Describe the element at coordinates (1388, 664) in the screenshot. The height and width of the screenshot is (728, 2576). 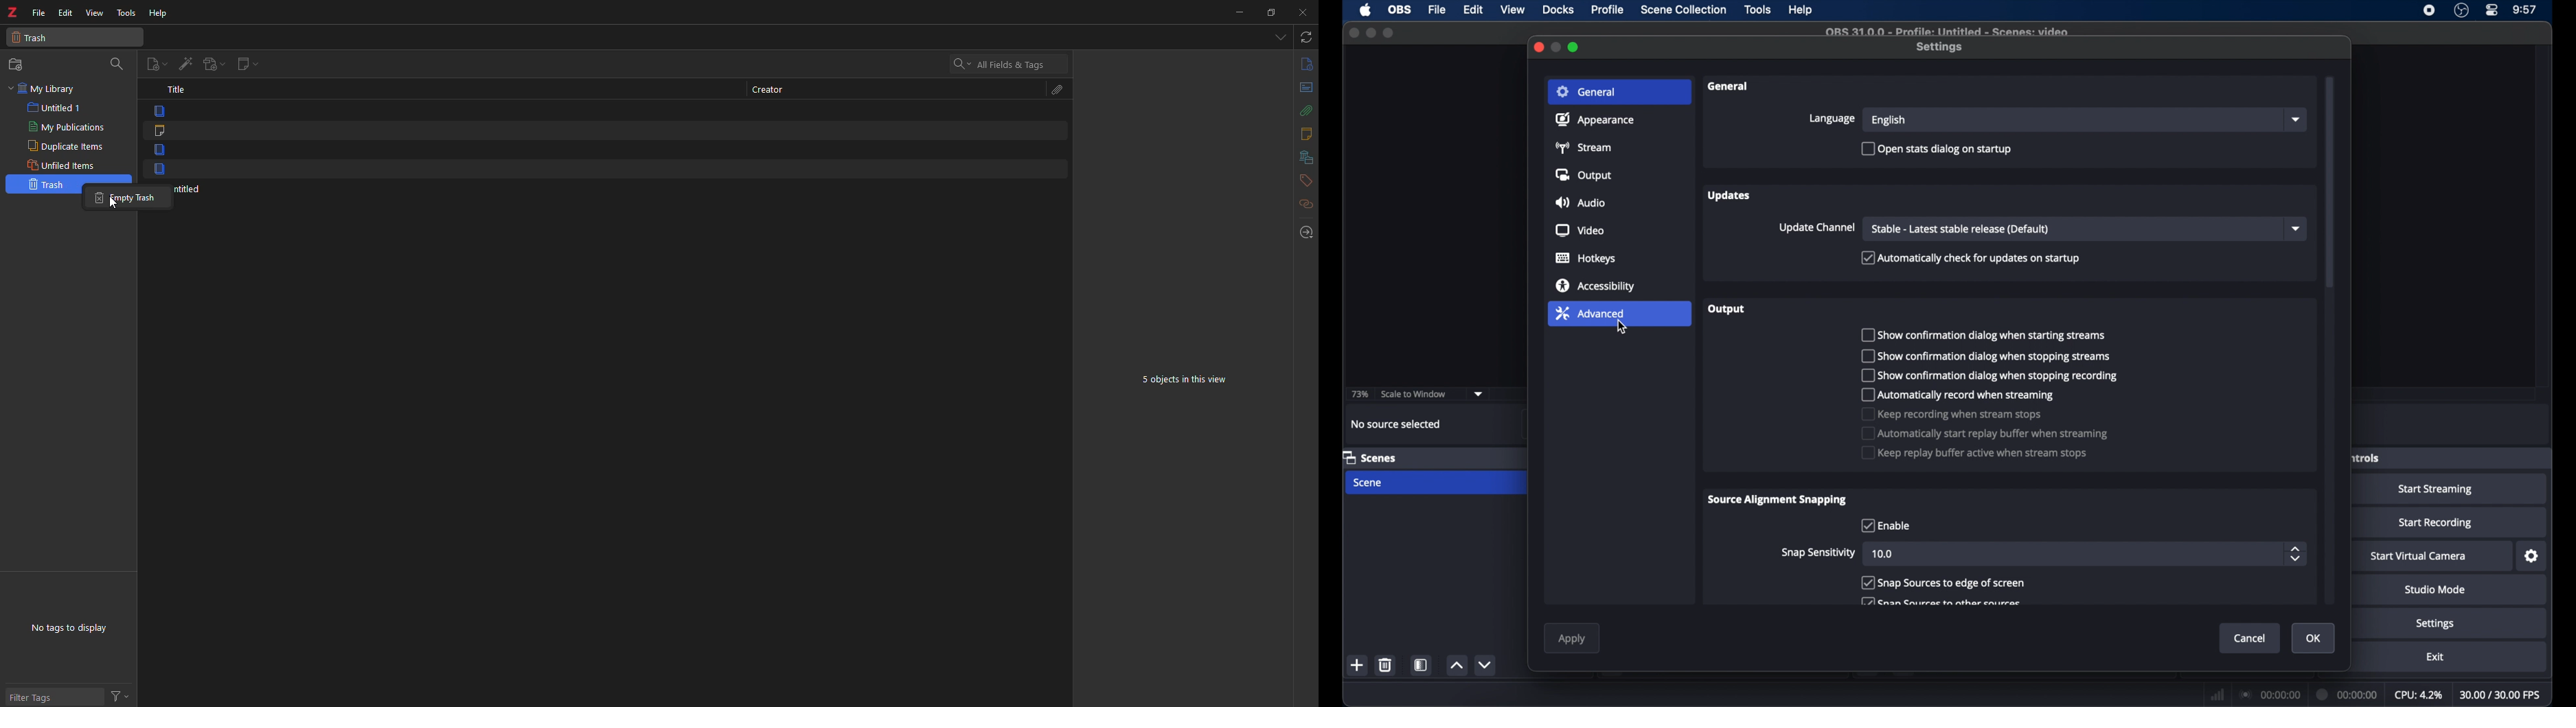
I see `delete` at that location.